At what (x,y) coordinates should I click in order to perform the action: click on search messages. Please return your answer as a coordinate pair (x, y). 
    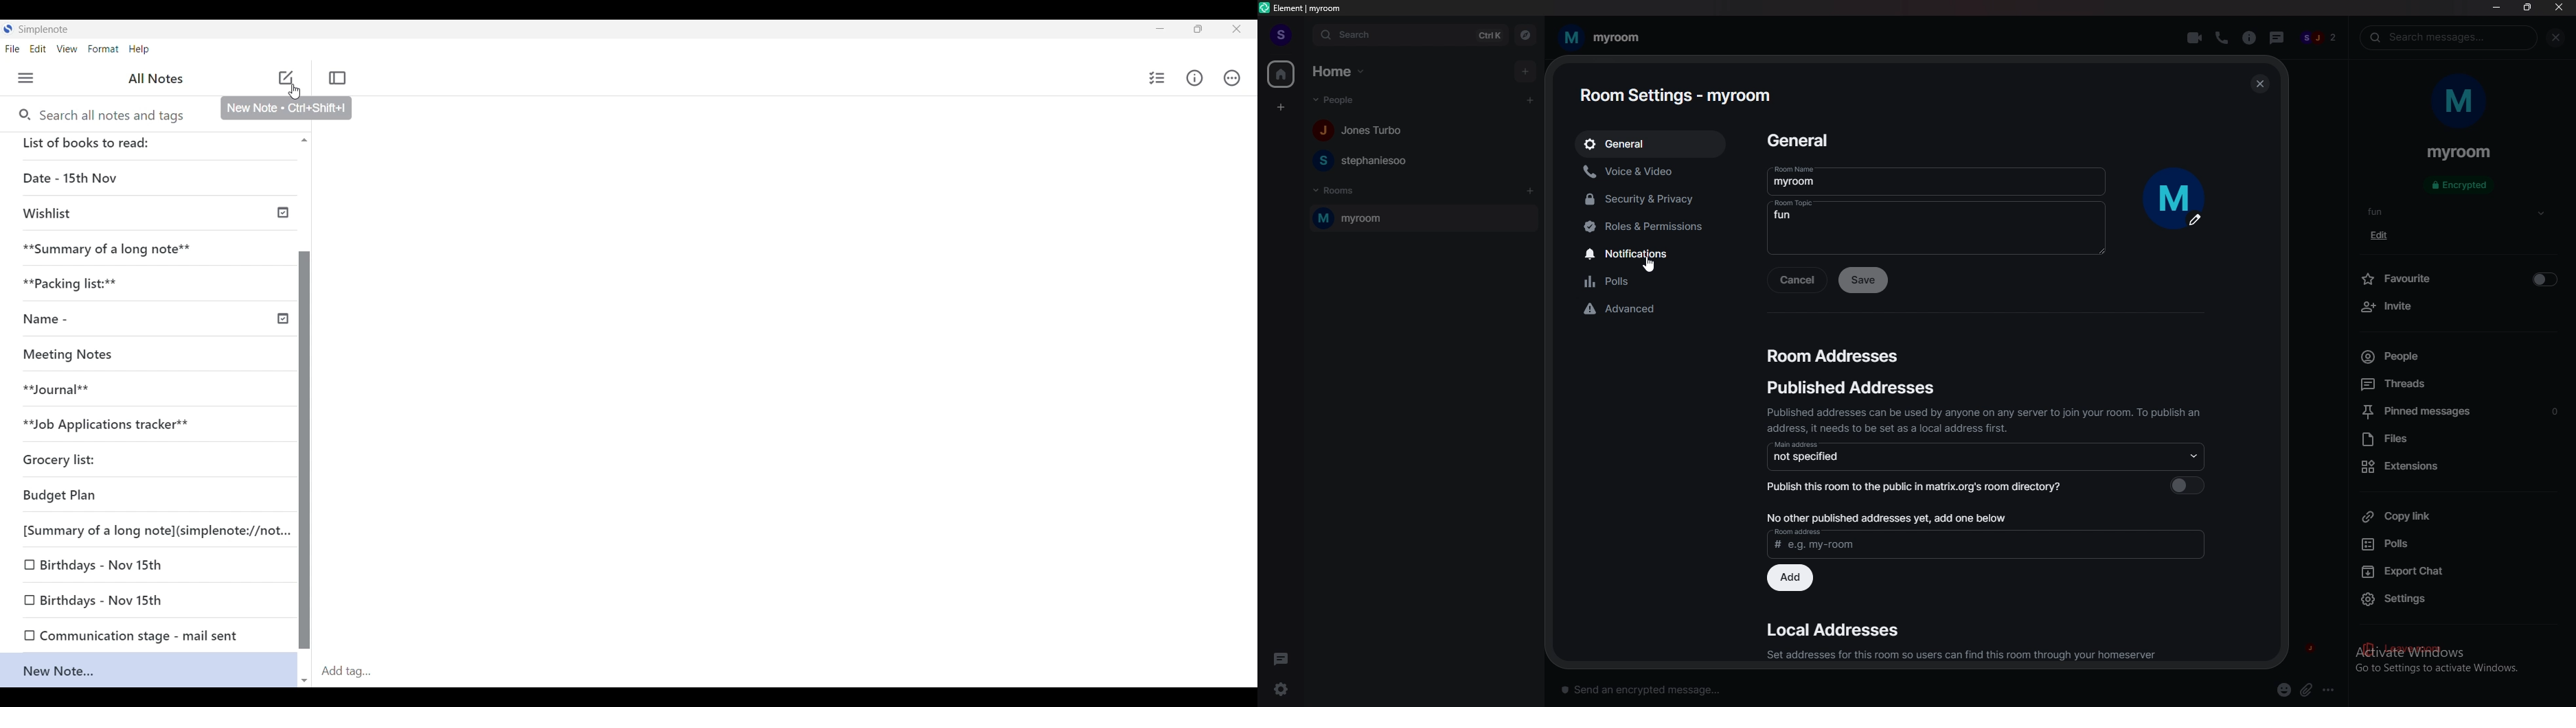
    Looking at the image, I should click on (2449, 37).